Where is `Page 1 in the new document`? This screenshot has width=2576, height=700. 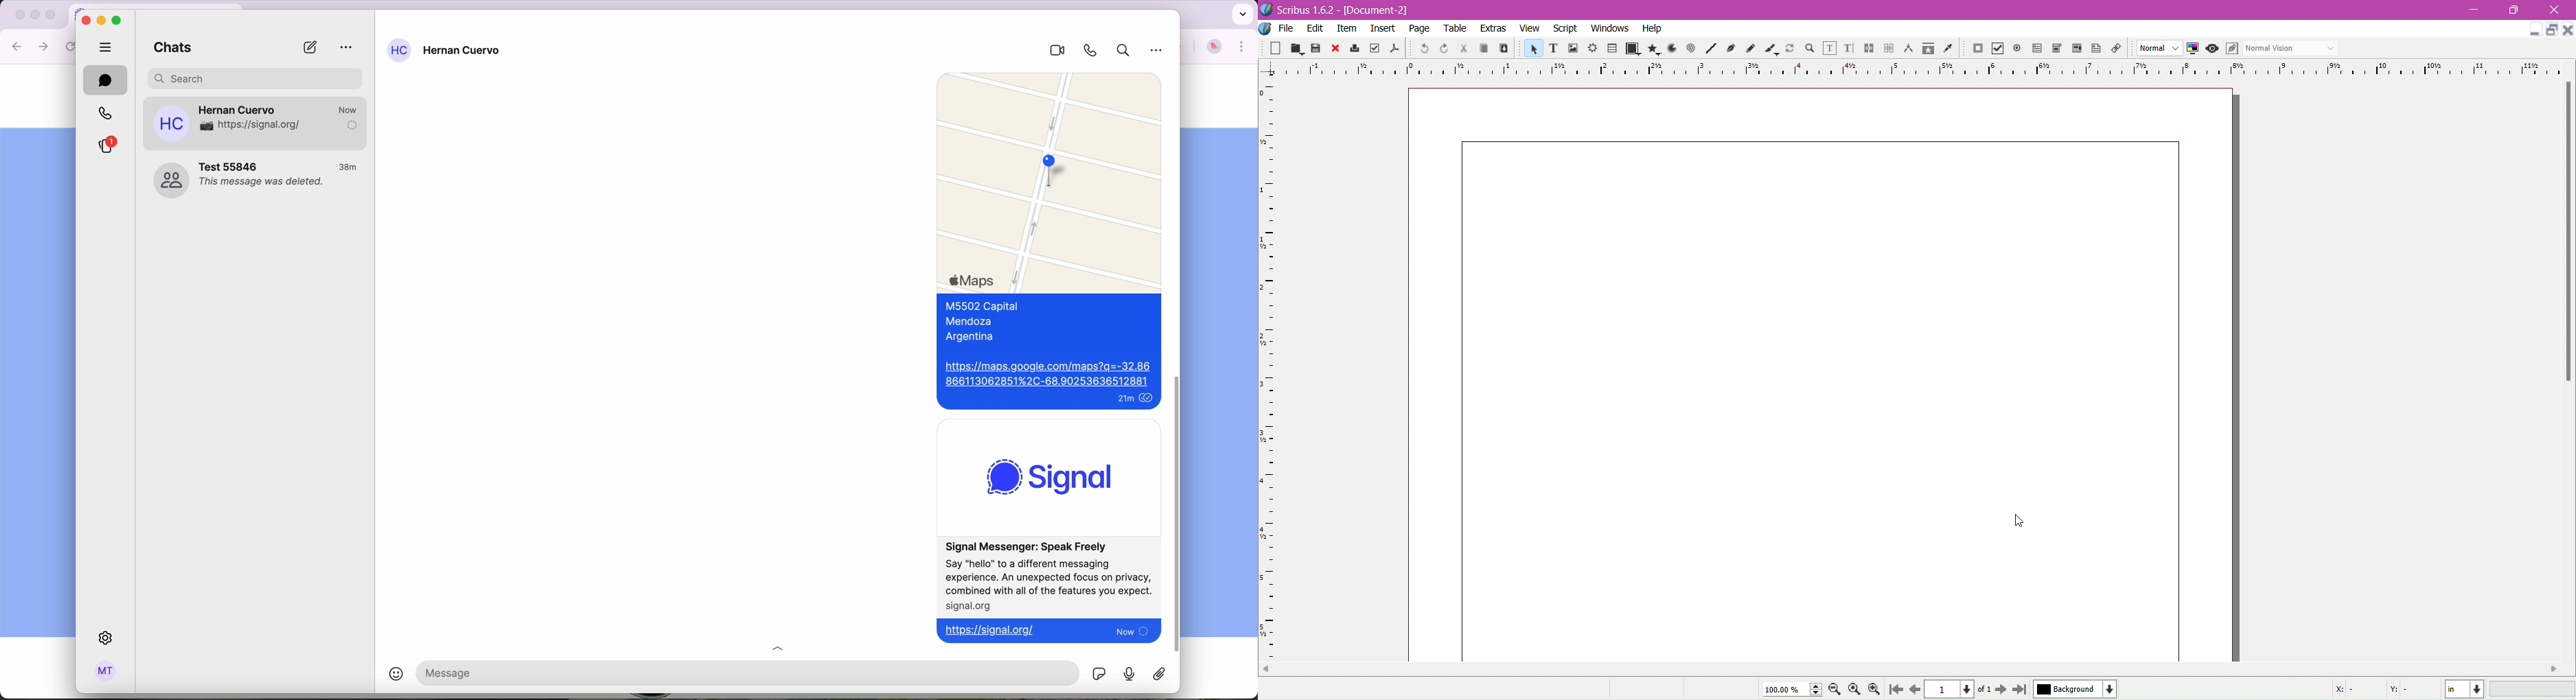
Page 1 in the new document is located at coordinates (1822, 373).